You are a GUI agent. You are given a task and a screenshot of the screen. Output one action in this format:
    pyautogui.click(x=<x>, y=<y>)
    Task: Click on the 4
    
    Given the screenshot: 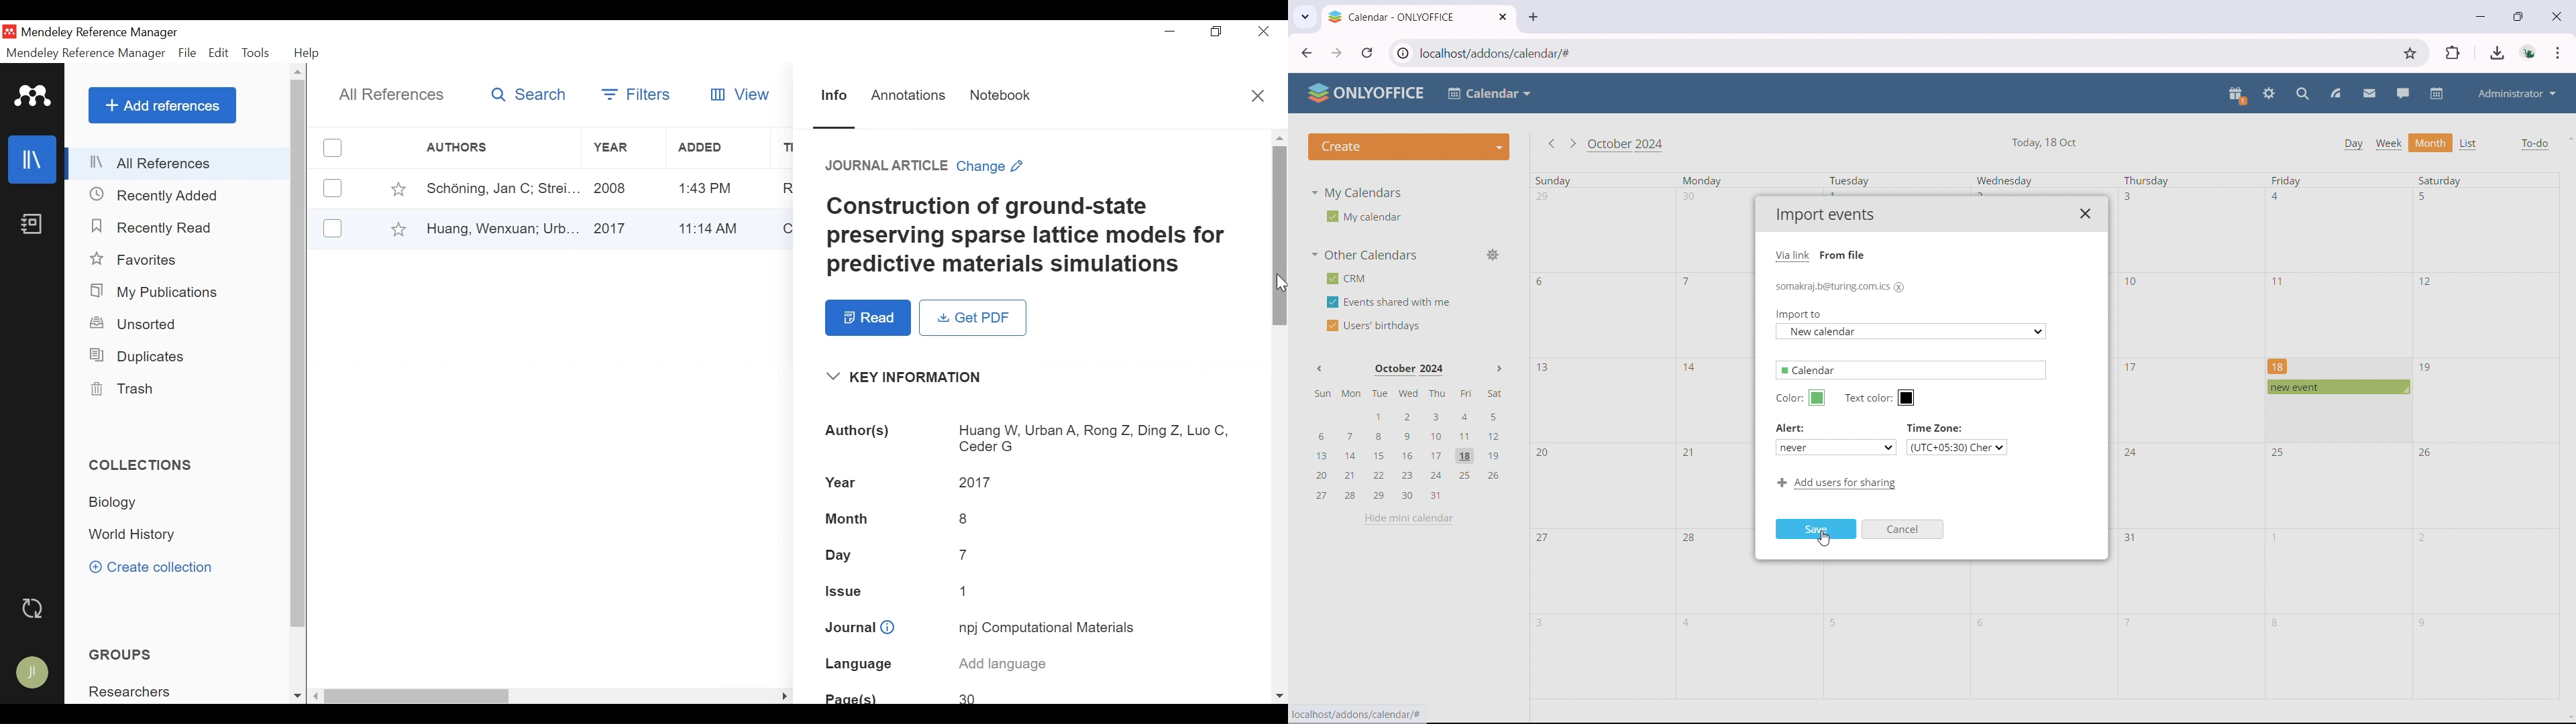 What is the action you would take?
    pyautogui.click(x=2278, y=196)
    